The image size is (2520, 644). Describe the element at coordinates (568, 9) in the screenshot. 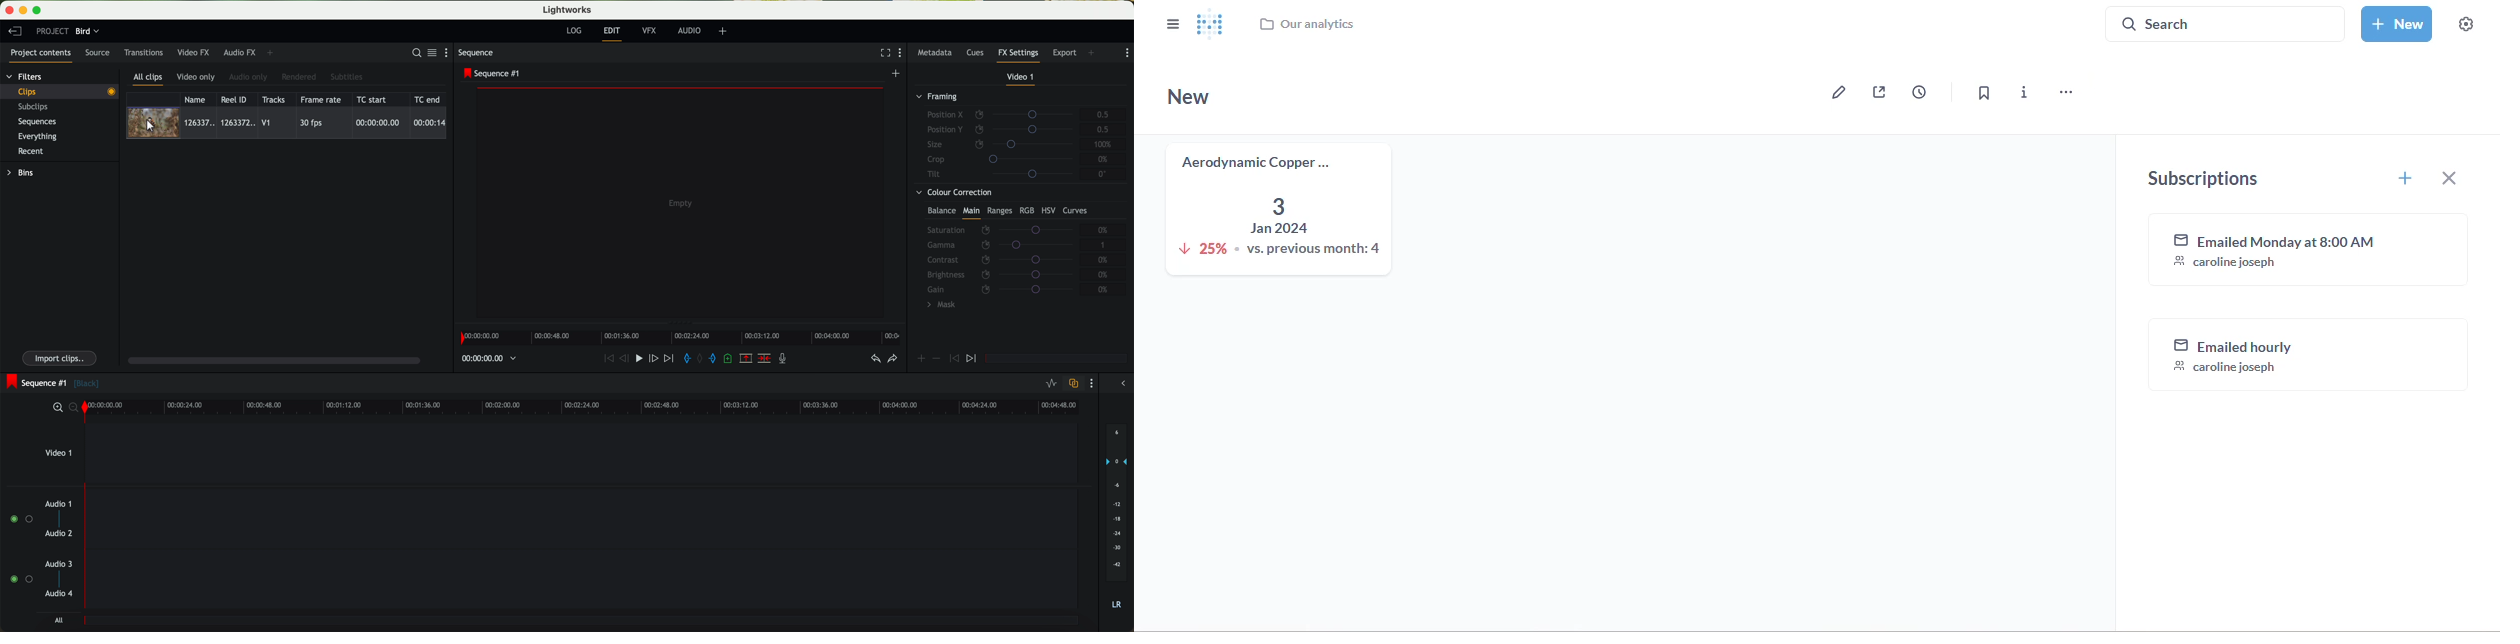

I see `Lightworks` at that location.